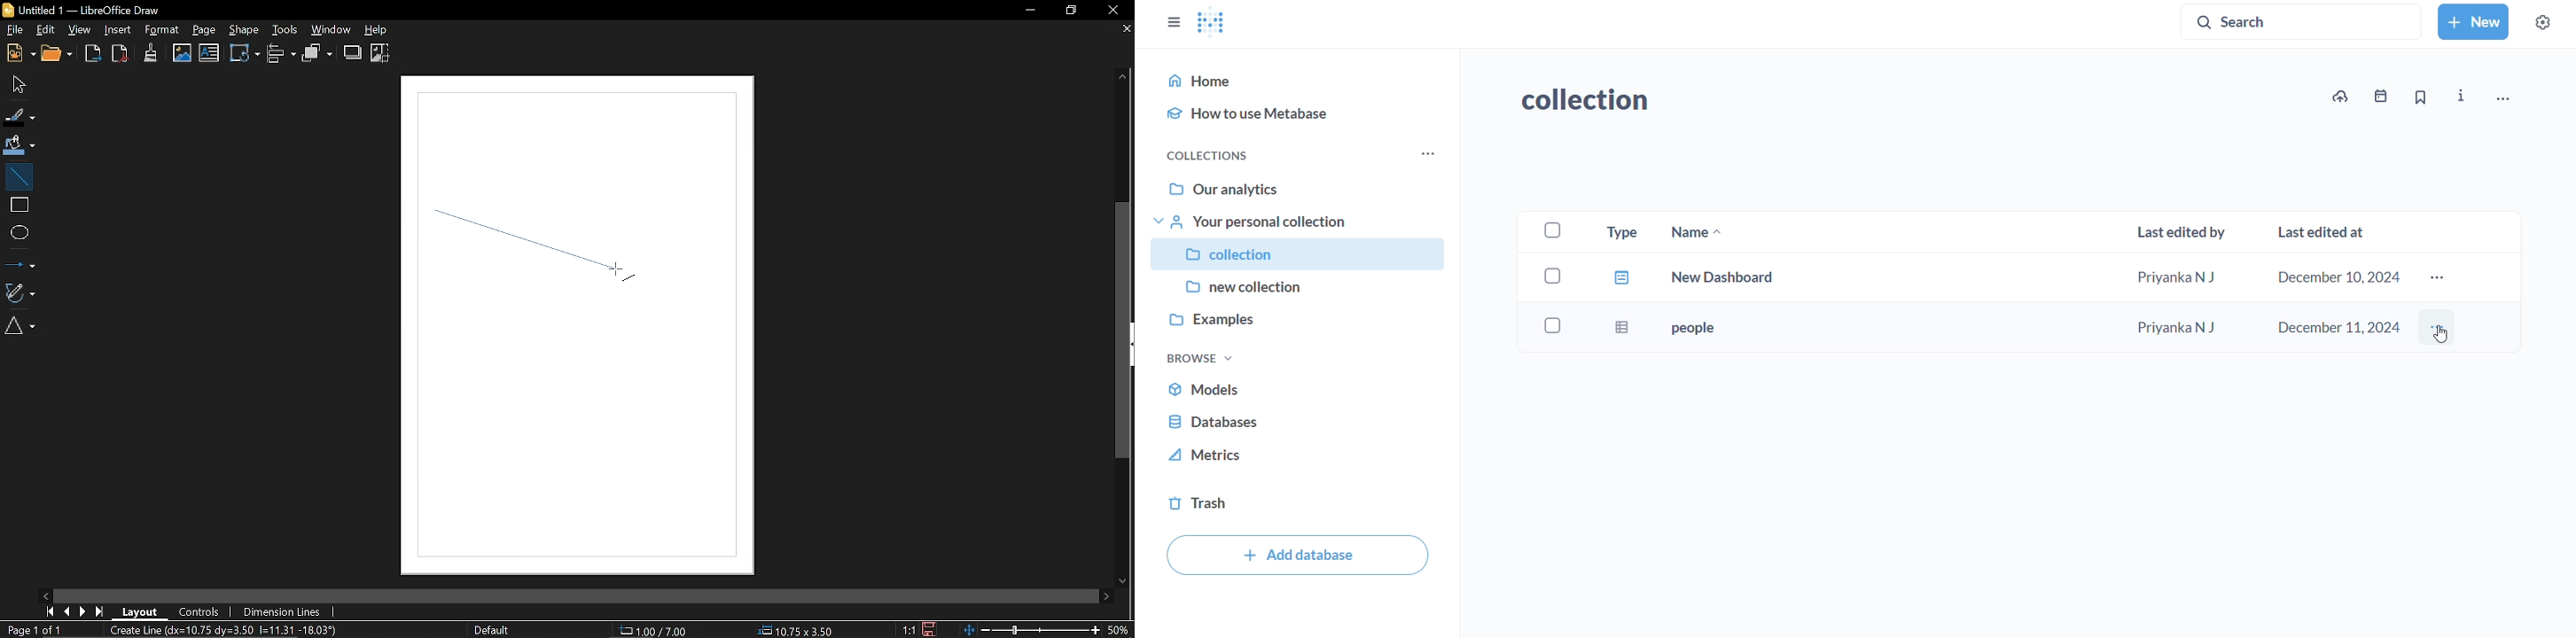  I want to click on Close page, so click(1122, 30).